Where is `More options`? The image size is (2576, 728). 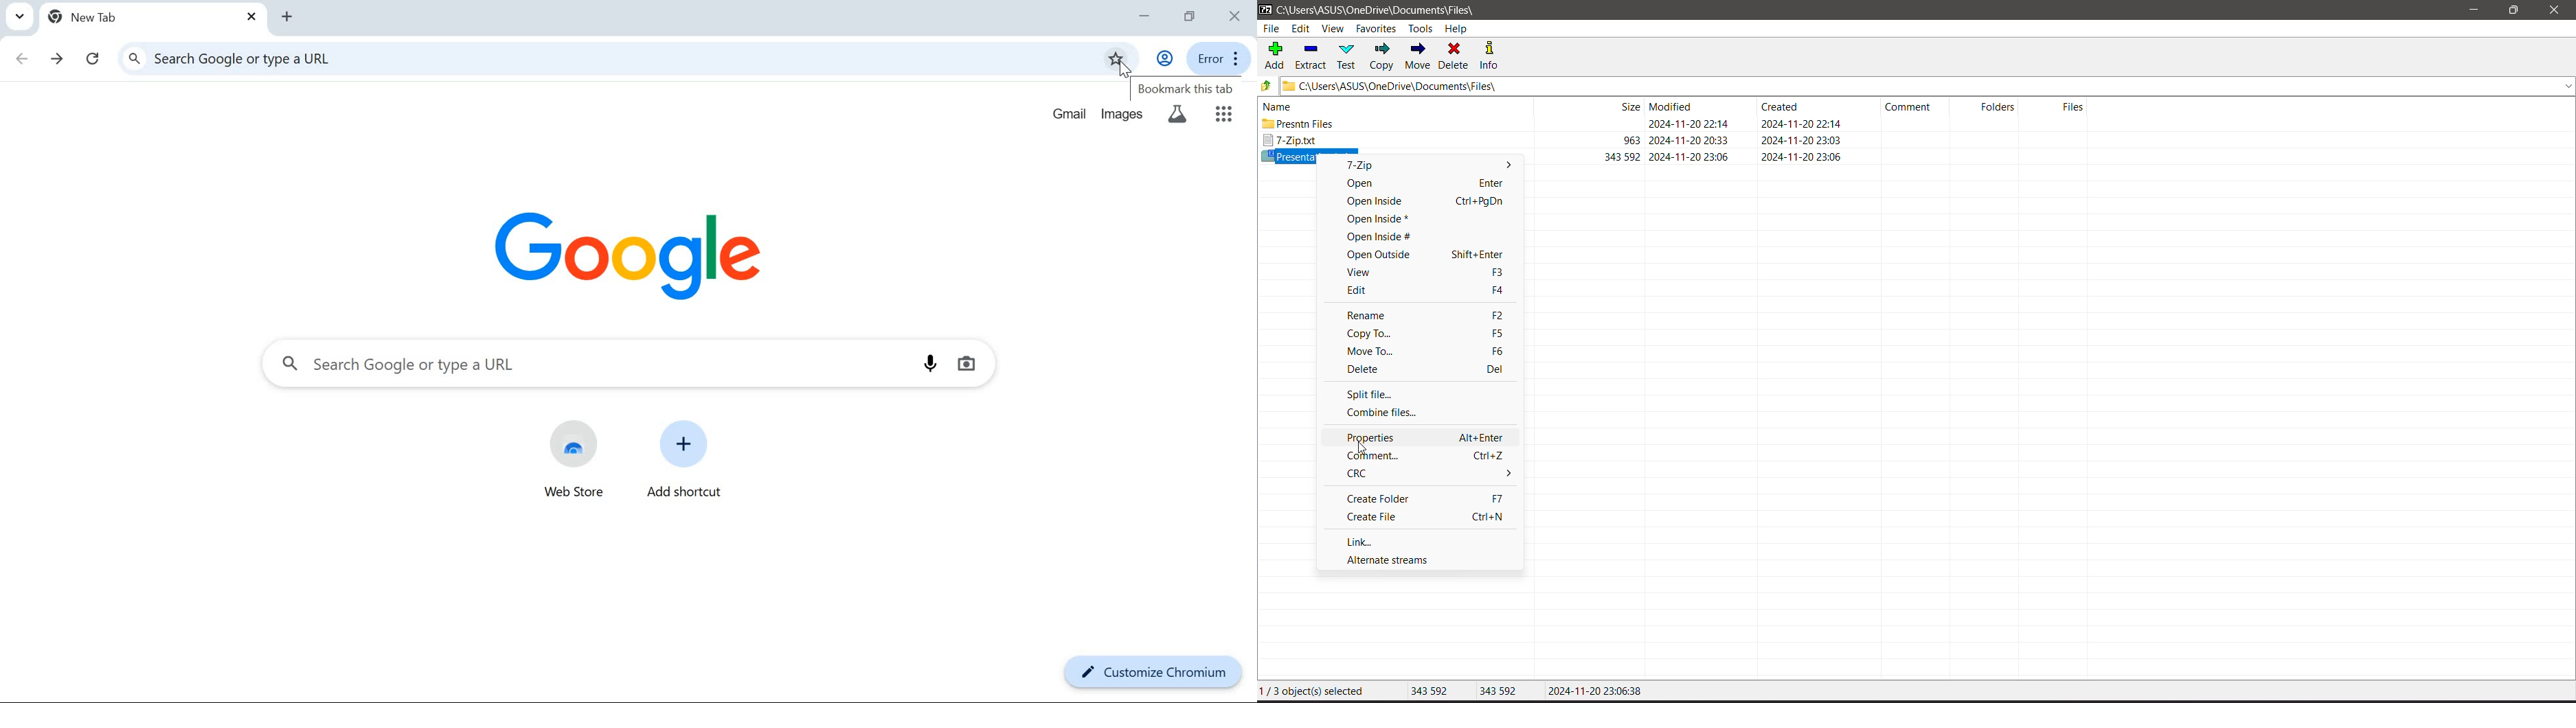
More options is located at coordinates (1509, 168).